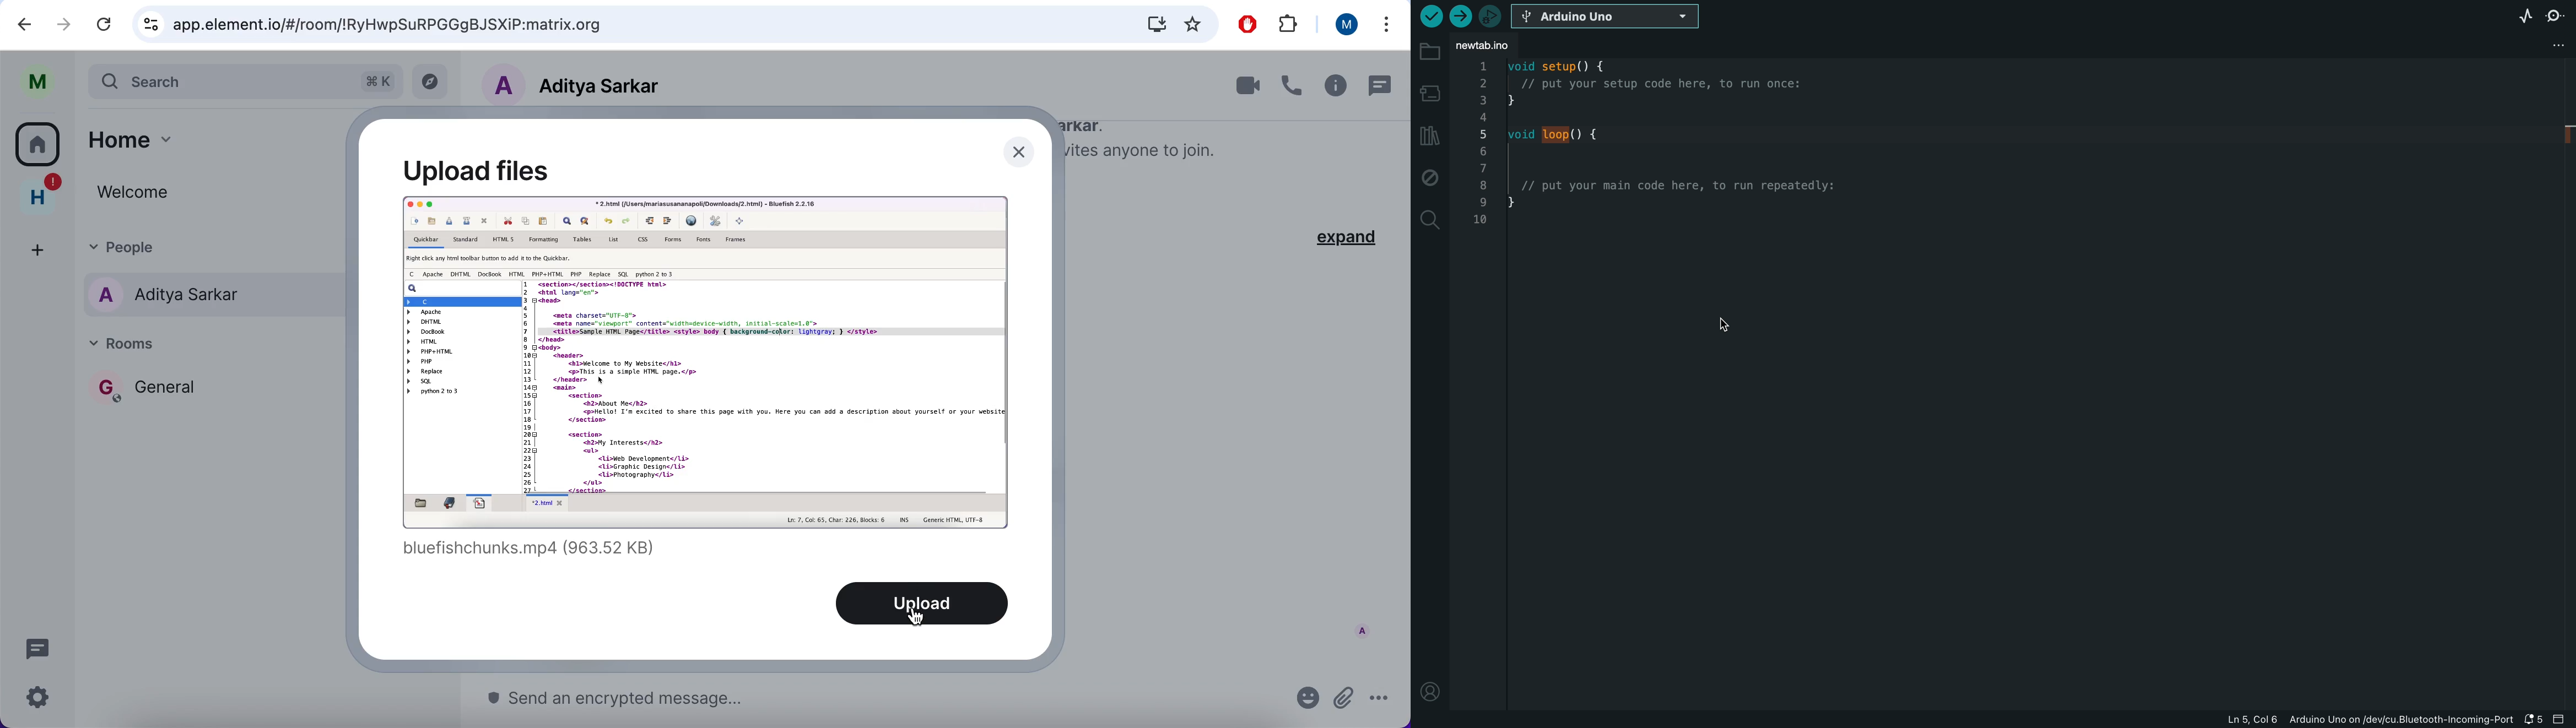  I want to click on attach, so click(1343, 700).